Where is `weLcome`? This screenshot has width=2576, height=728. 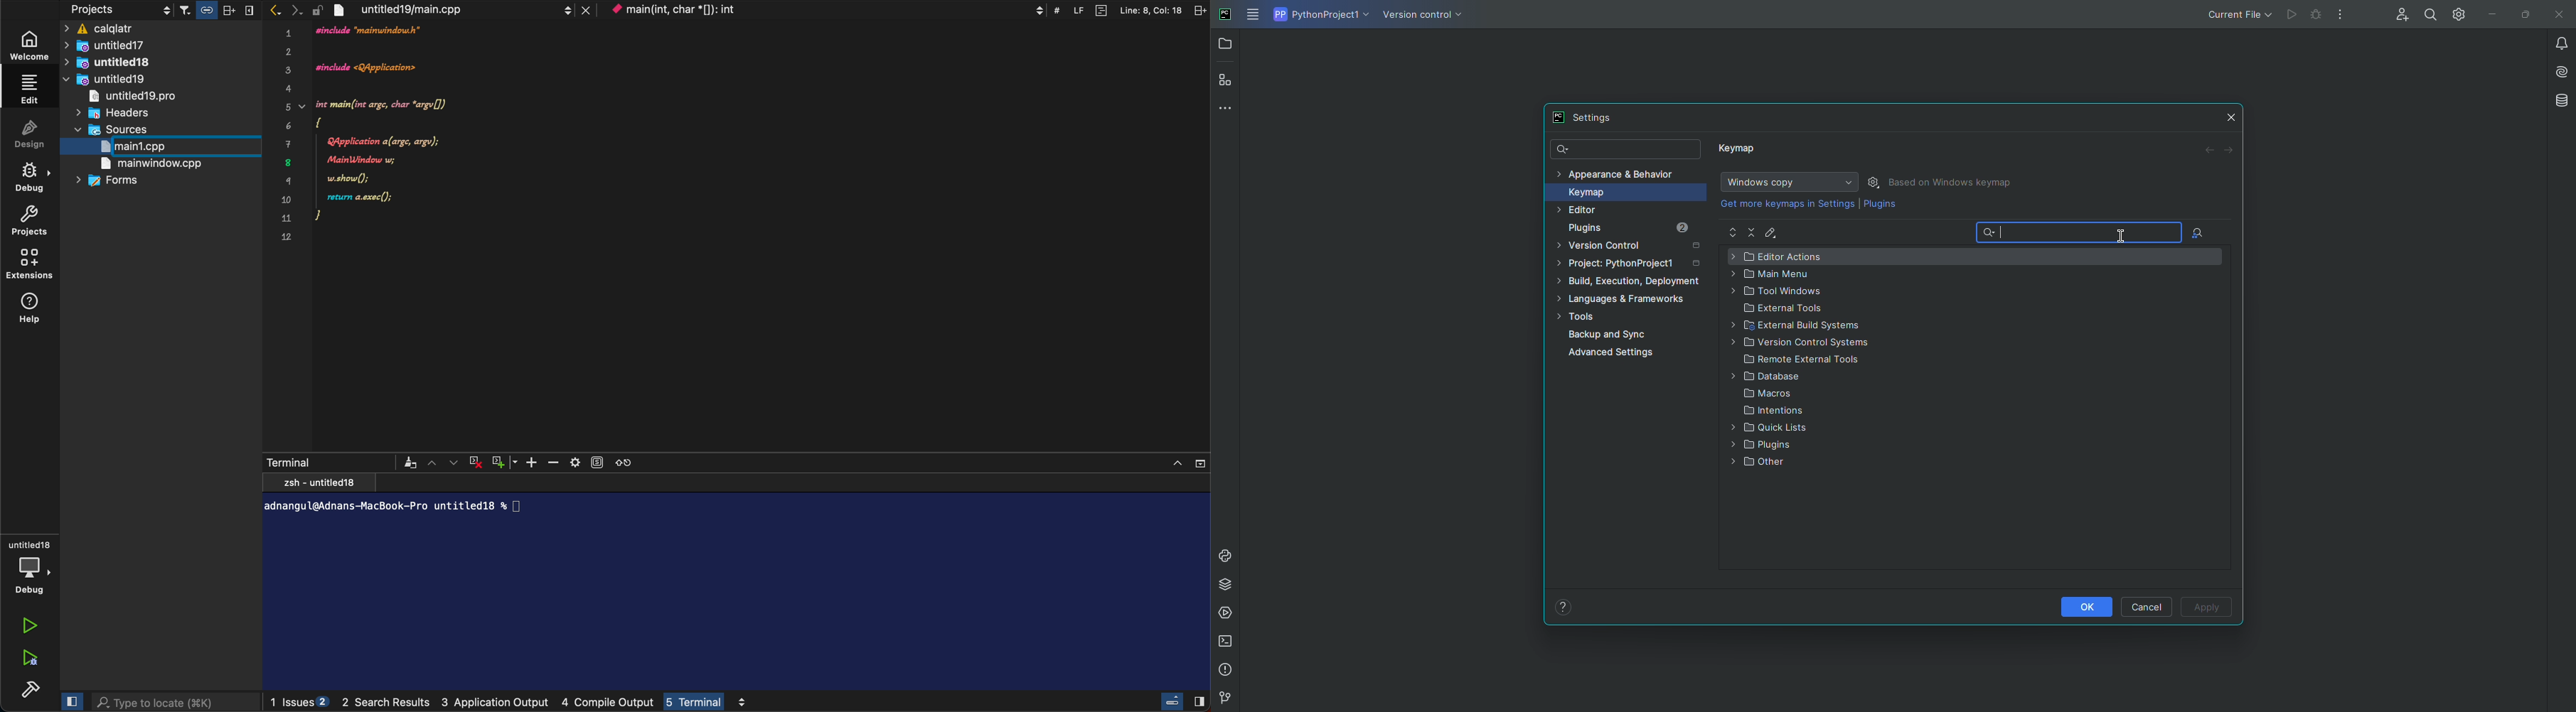
weLcome is located at coordinates (34, 44).